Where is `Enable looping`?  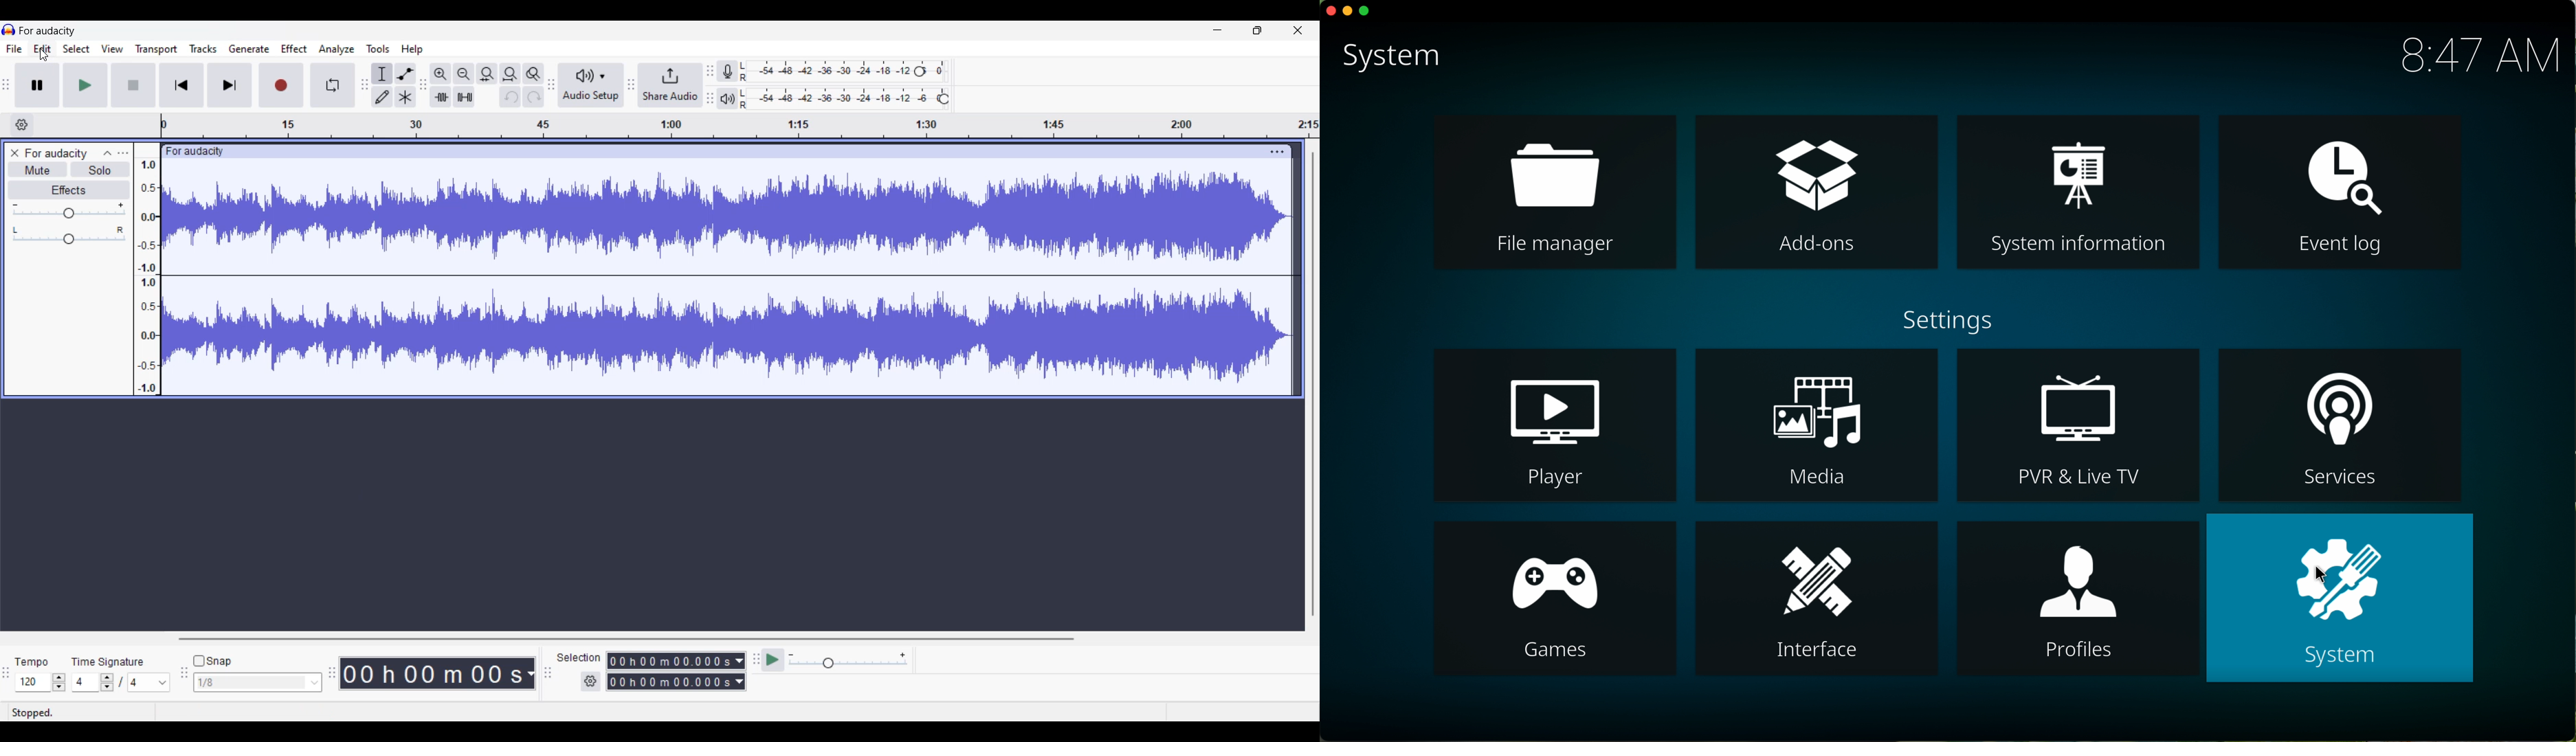
Enable looping is located at coordinates (332, 85).